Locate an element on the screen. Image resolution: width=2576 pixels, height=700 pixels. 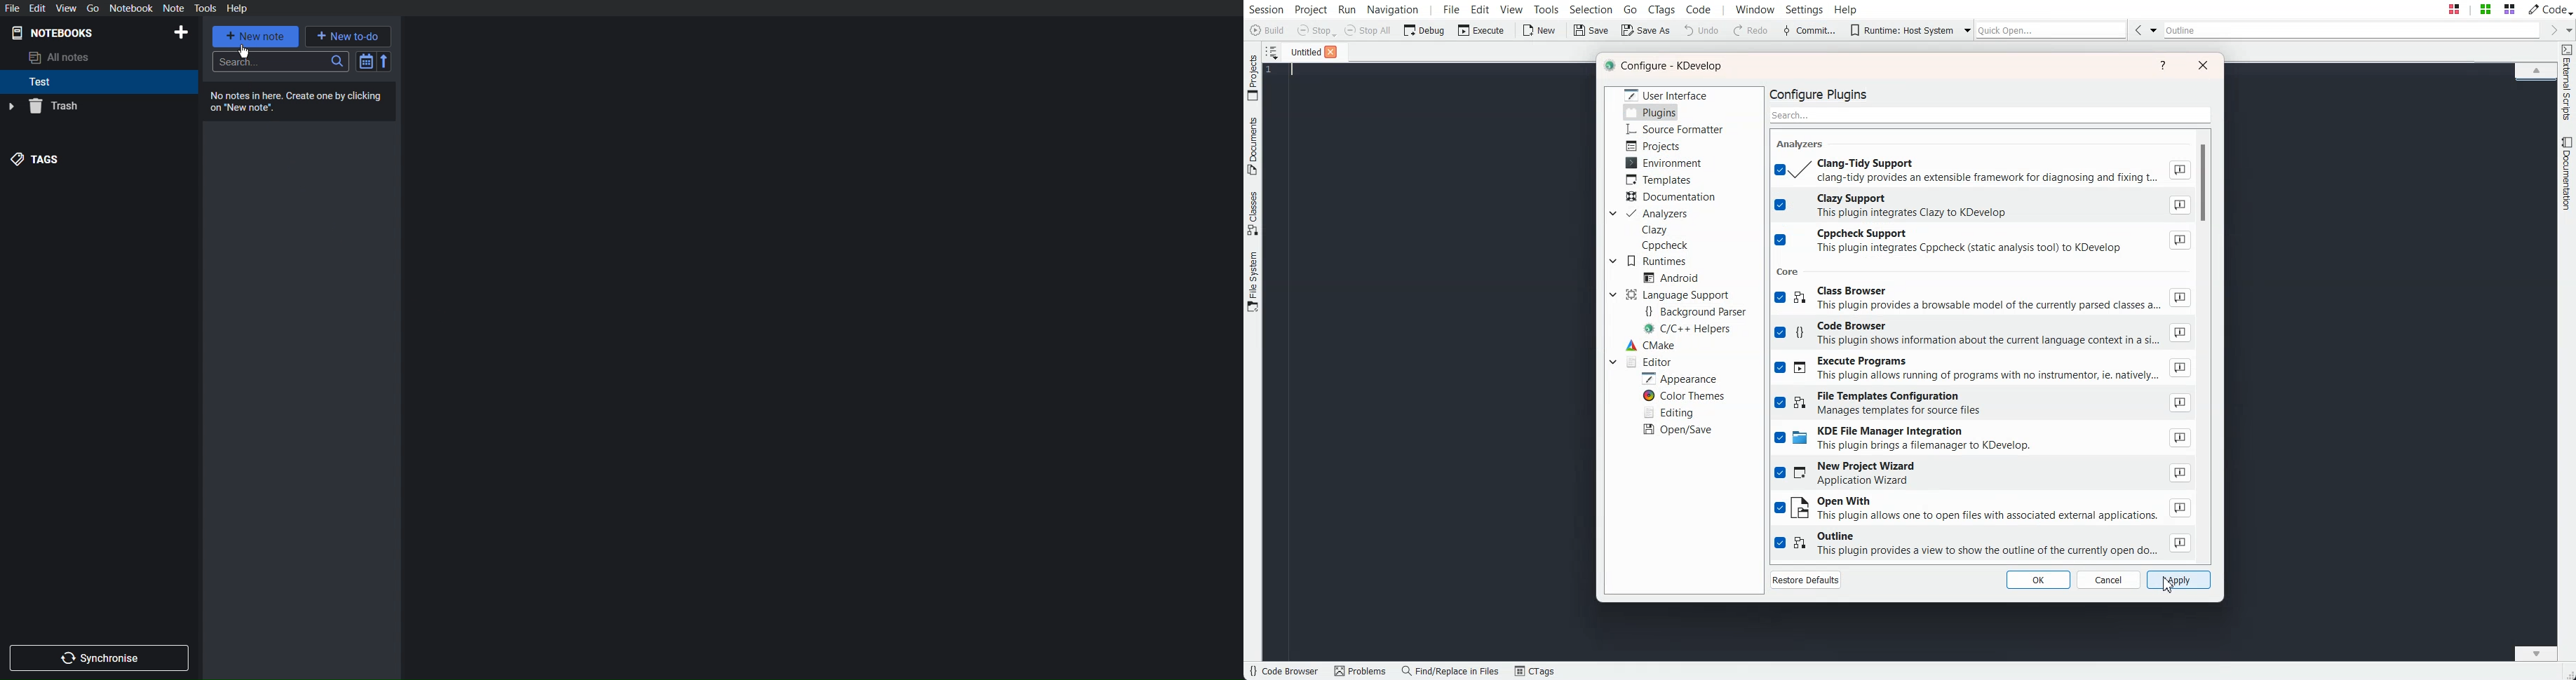
Notebook is located at coordinates (131, 8).